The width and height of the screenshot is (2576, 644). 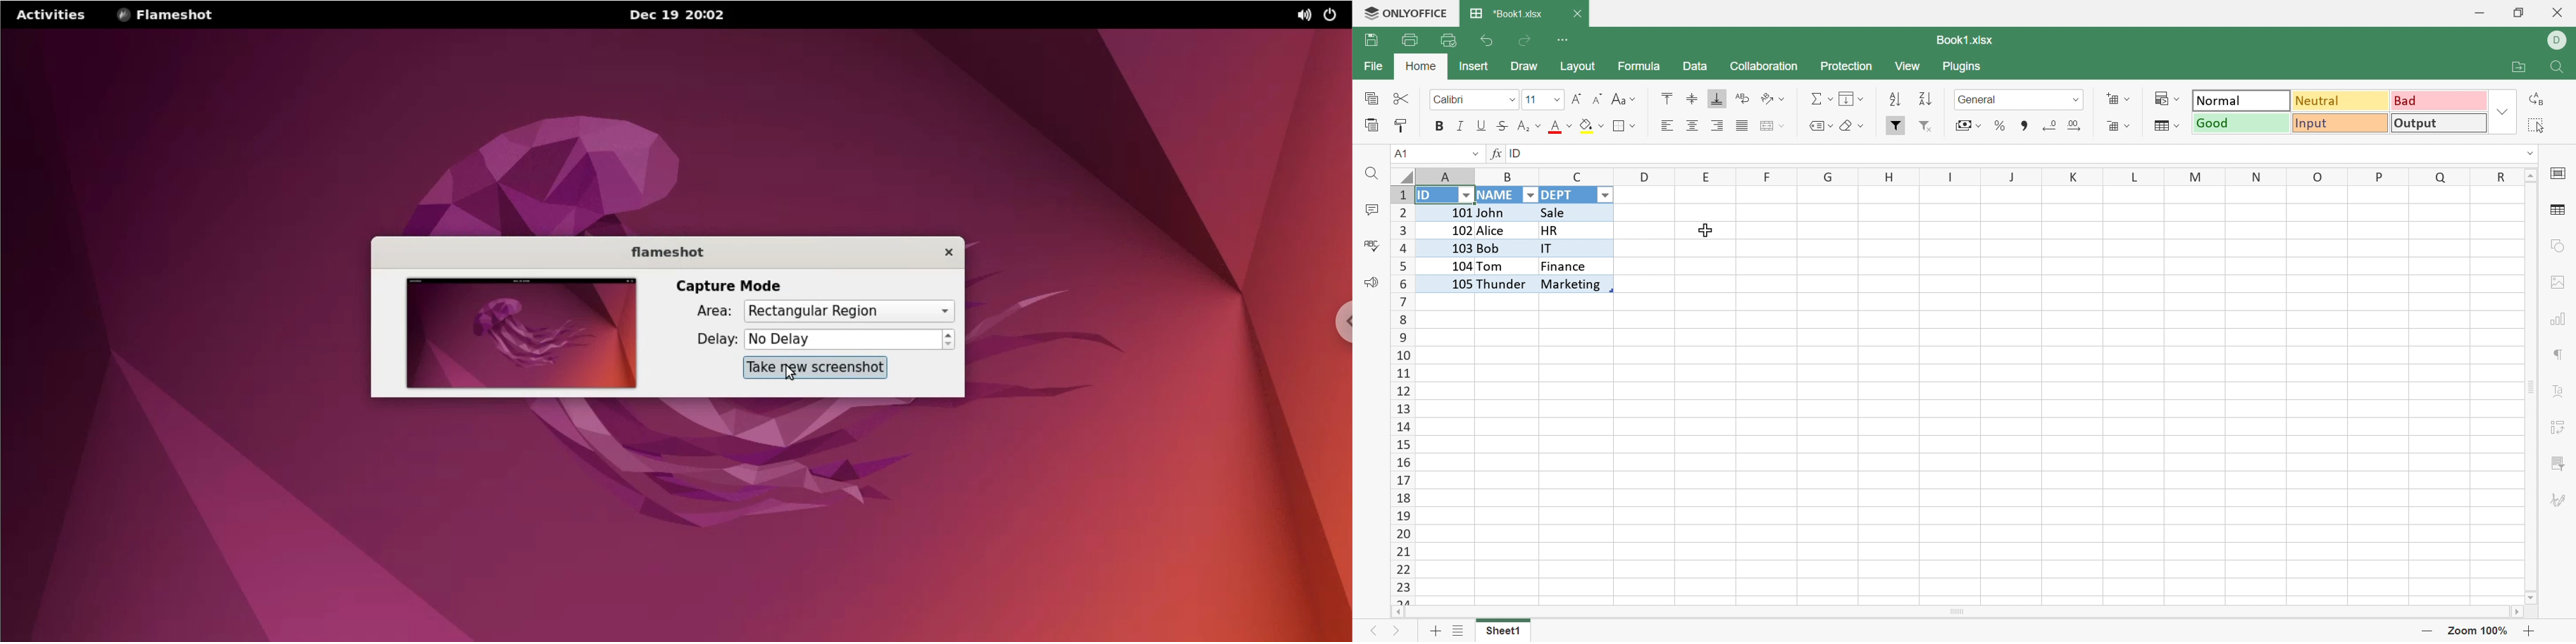 What do you see at coordinates (2555, 463) in the screenshot?
I see `Slicer settings` at bounding box center [2555, 463].